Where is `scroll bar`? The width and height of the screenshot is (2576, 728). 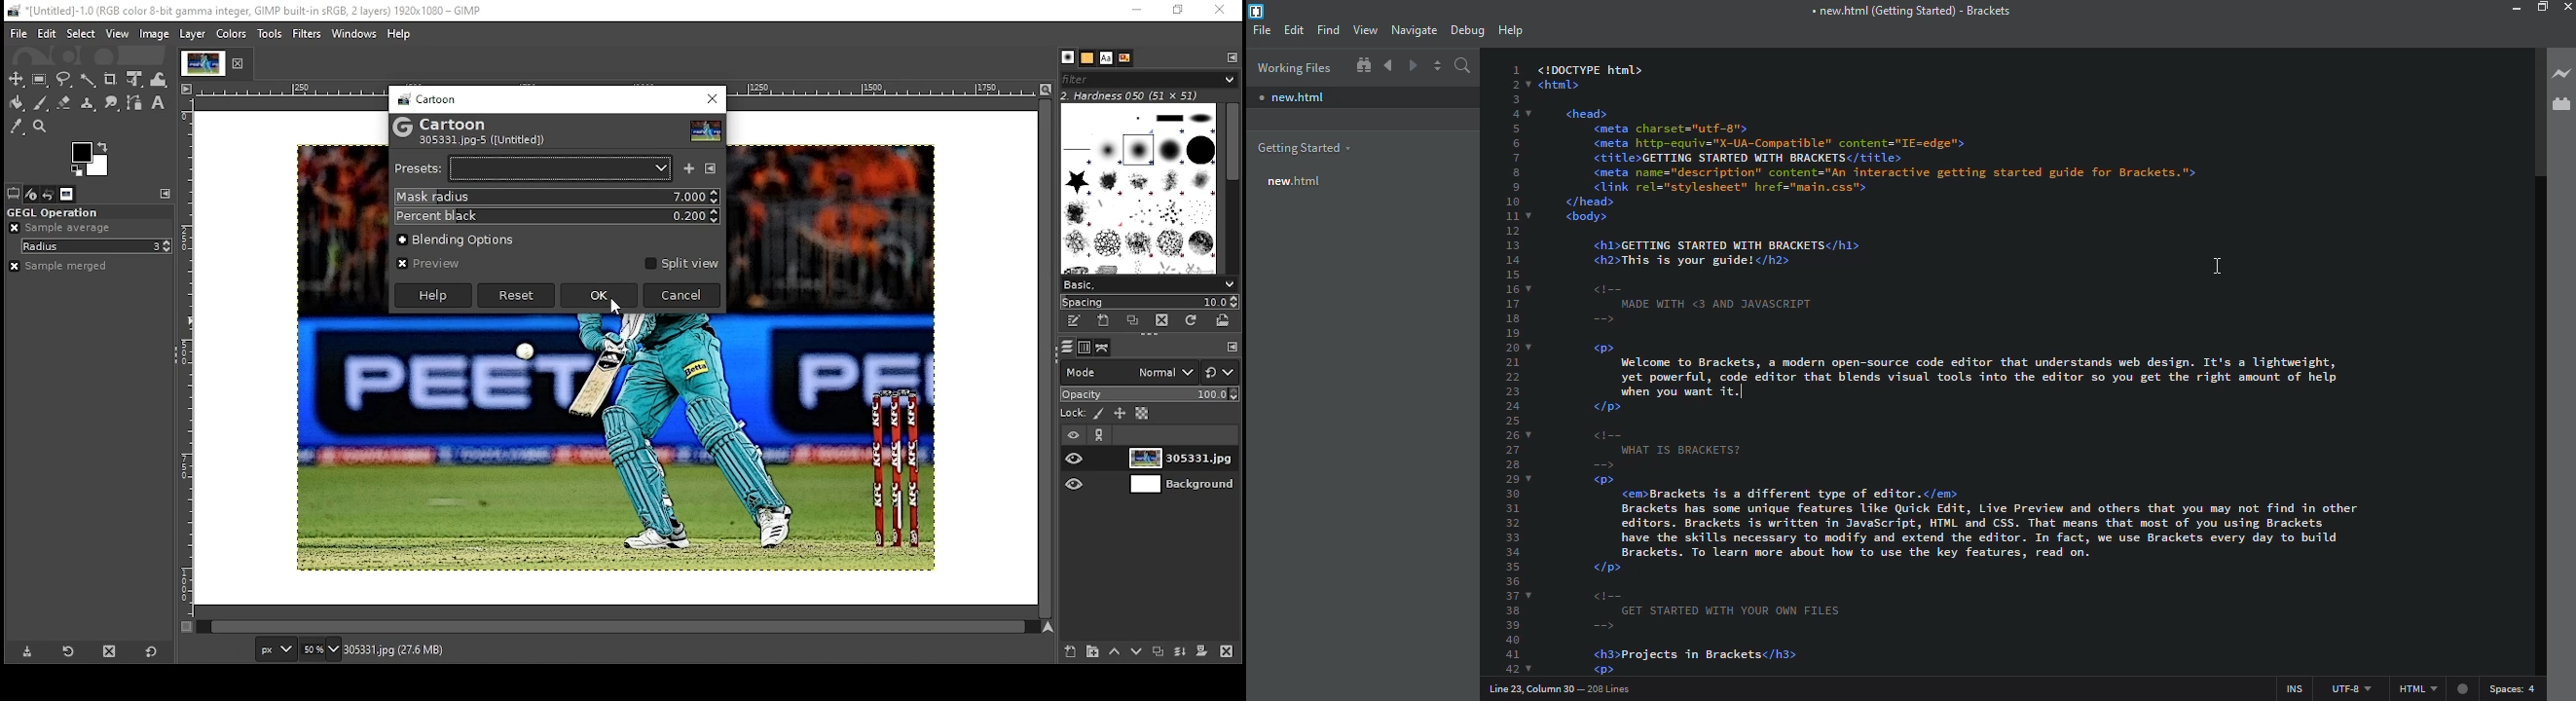 scroll bar is located at coordinates (1231, 189).